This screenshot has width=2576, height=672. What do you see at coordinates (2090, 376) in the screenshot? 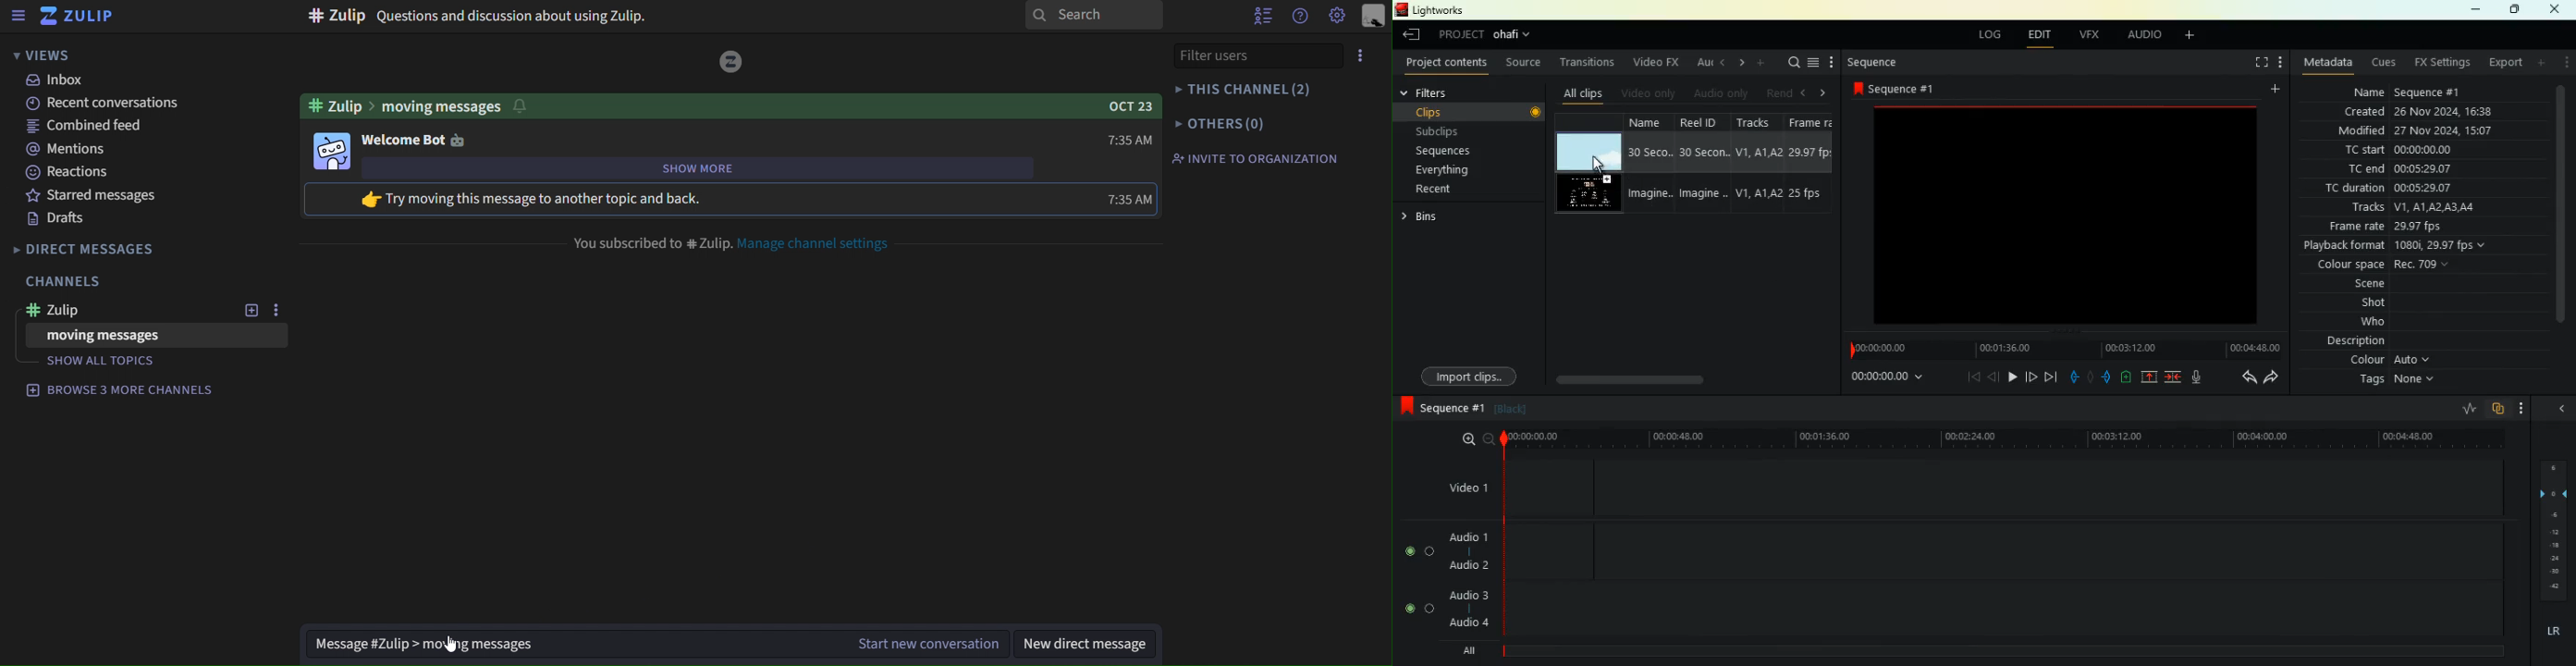
I see `hold` at bounding box center [2090, 376].